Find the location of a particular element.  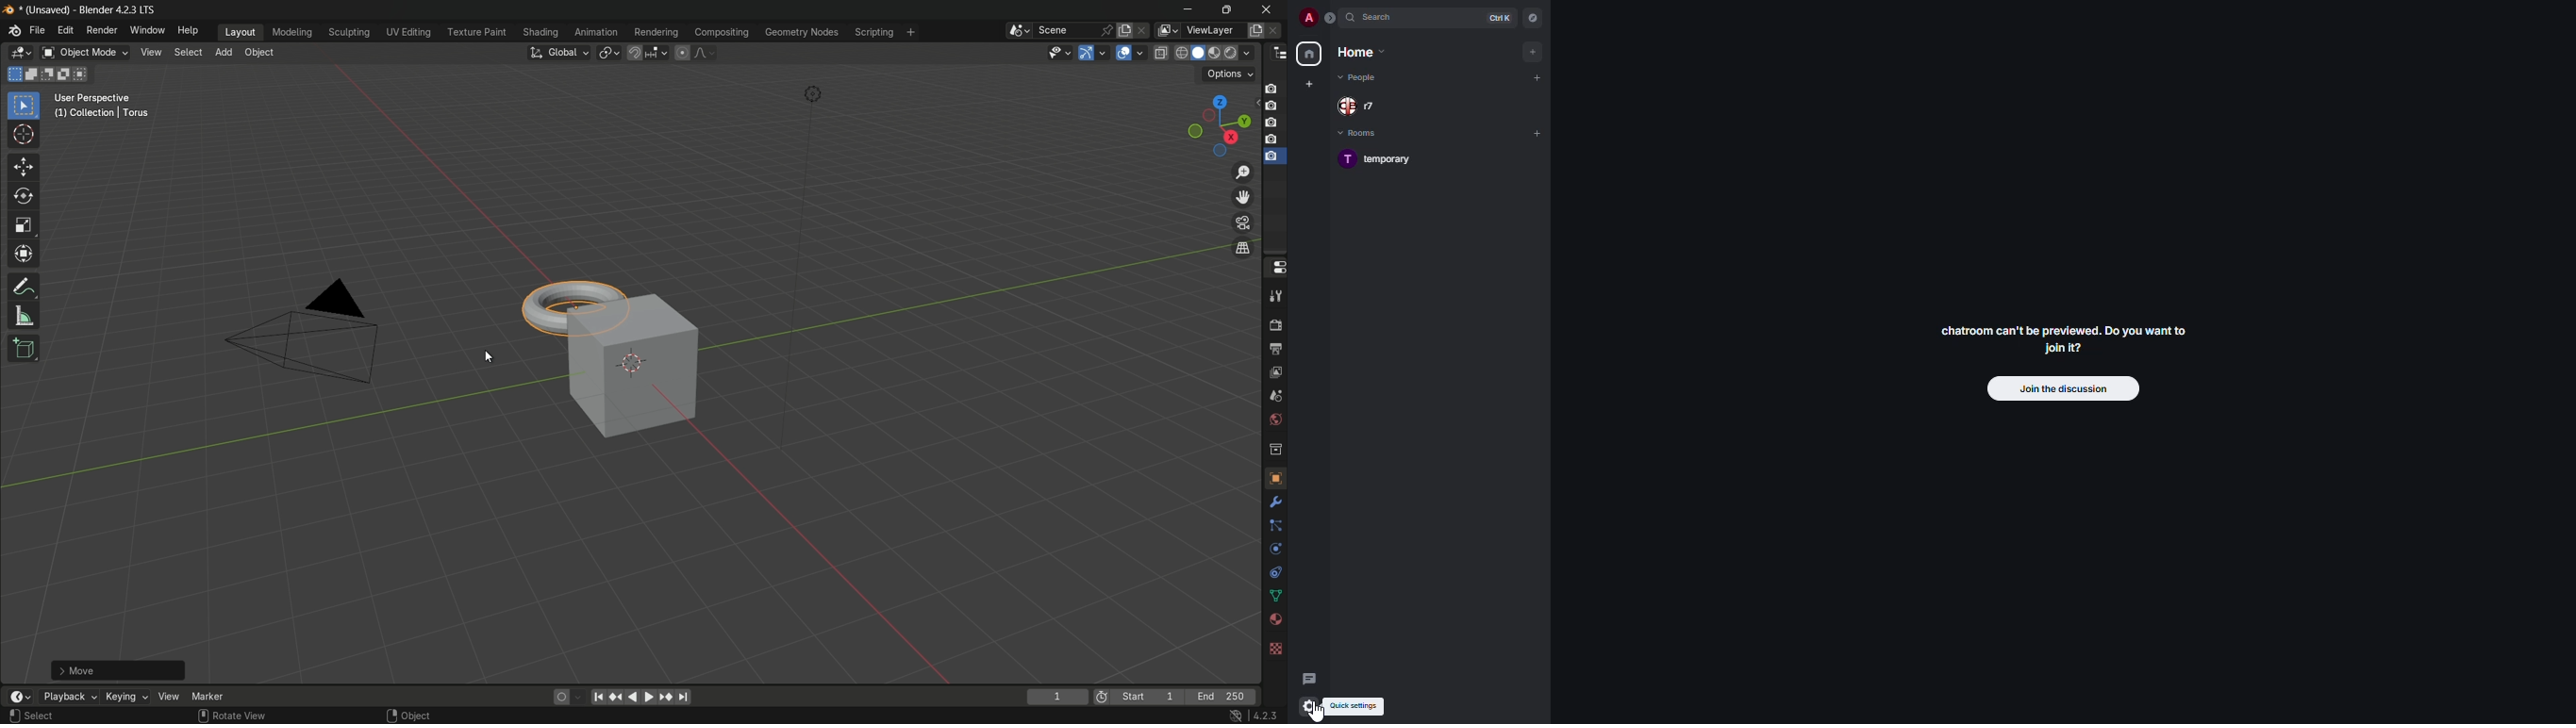

solid is located at coordinates (1200, 53).